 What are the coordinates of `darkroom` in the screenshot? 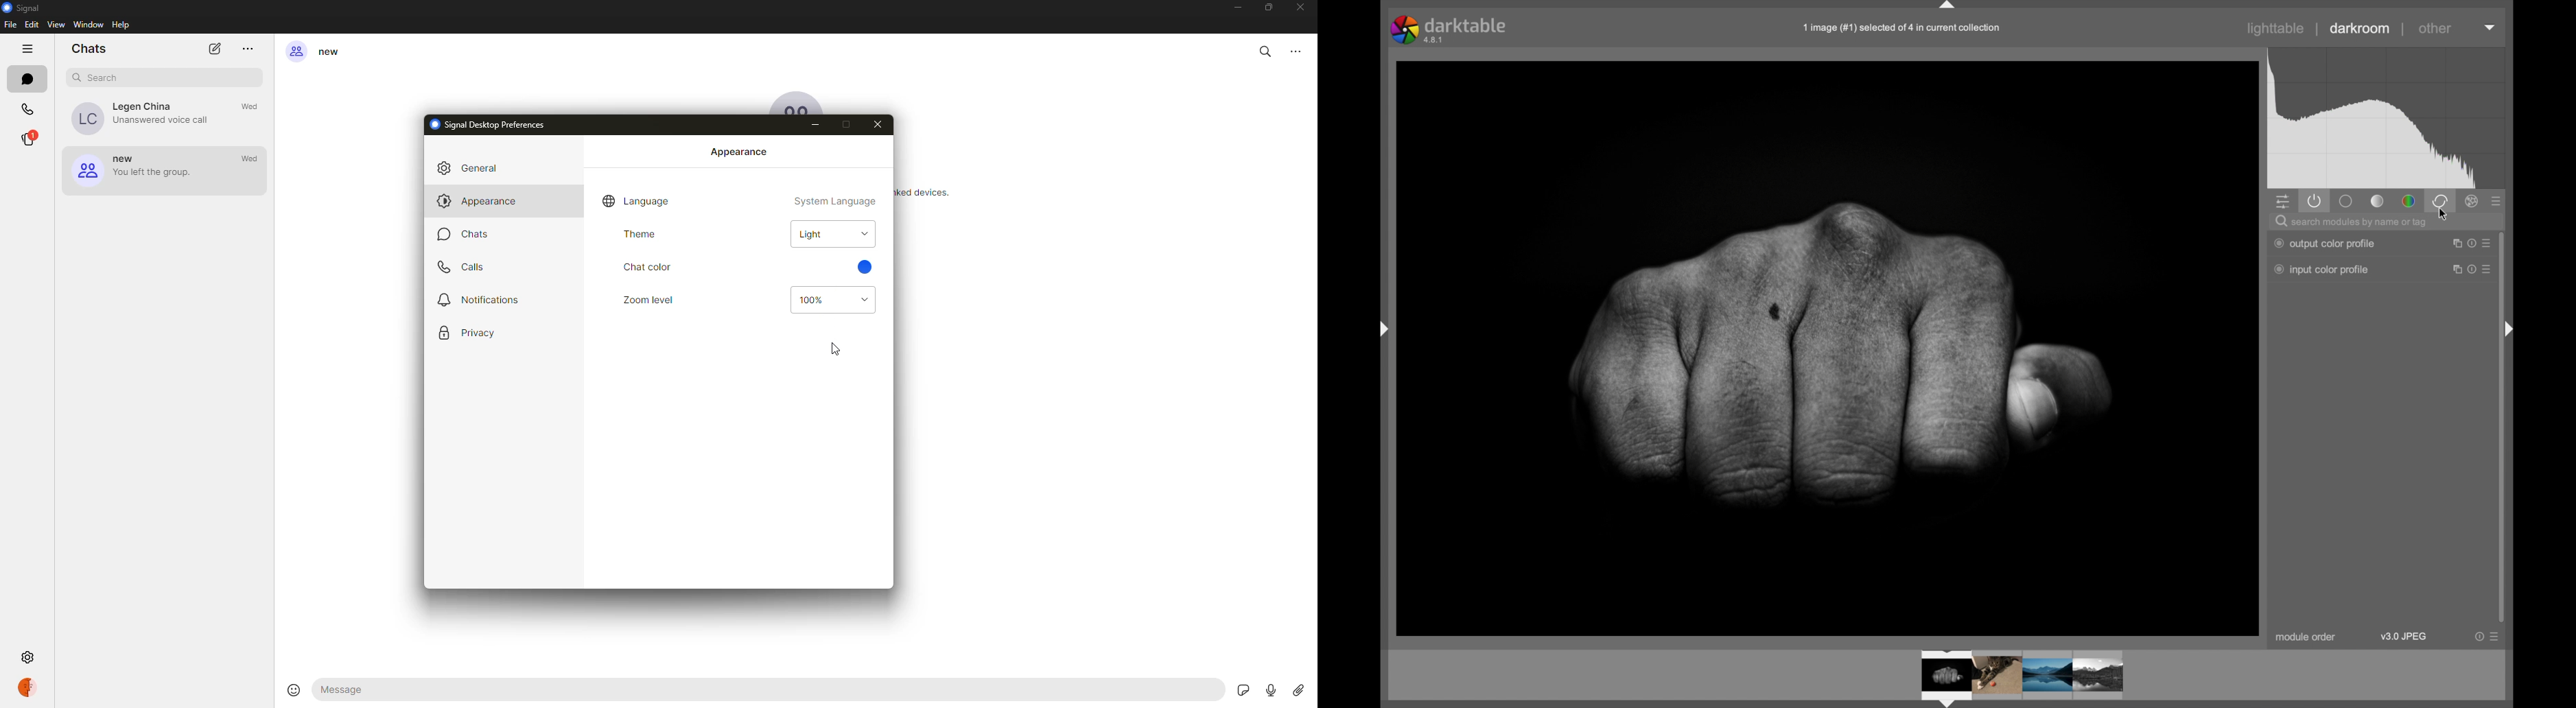 It's located at (2361, 29).